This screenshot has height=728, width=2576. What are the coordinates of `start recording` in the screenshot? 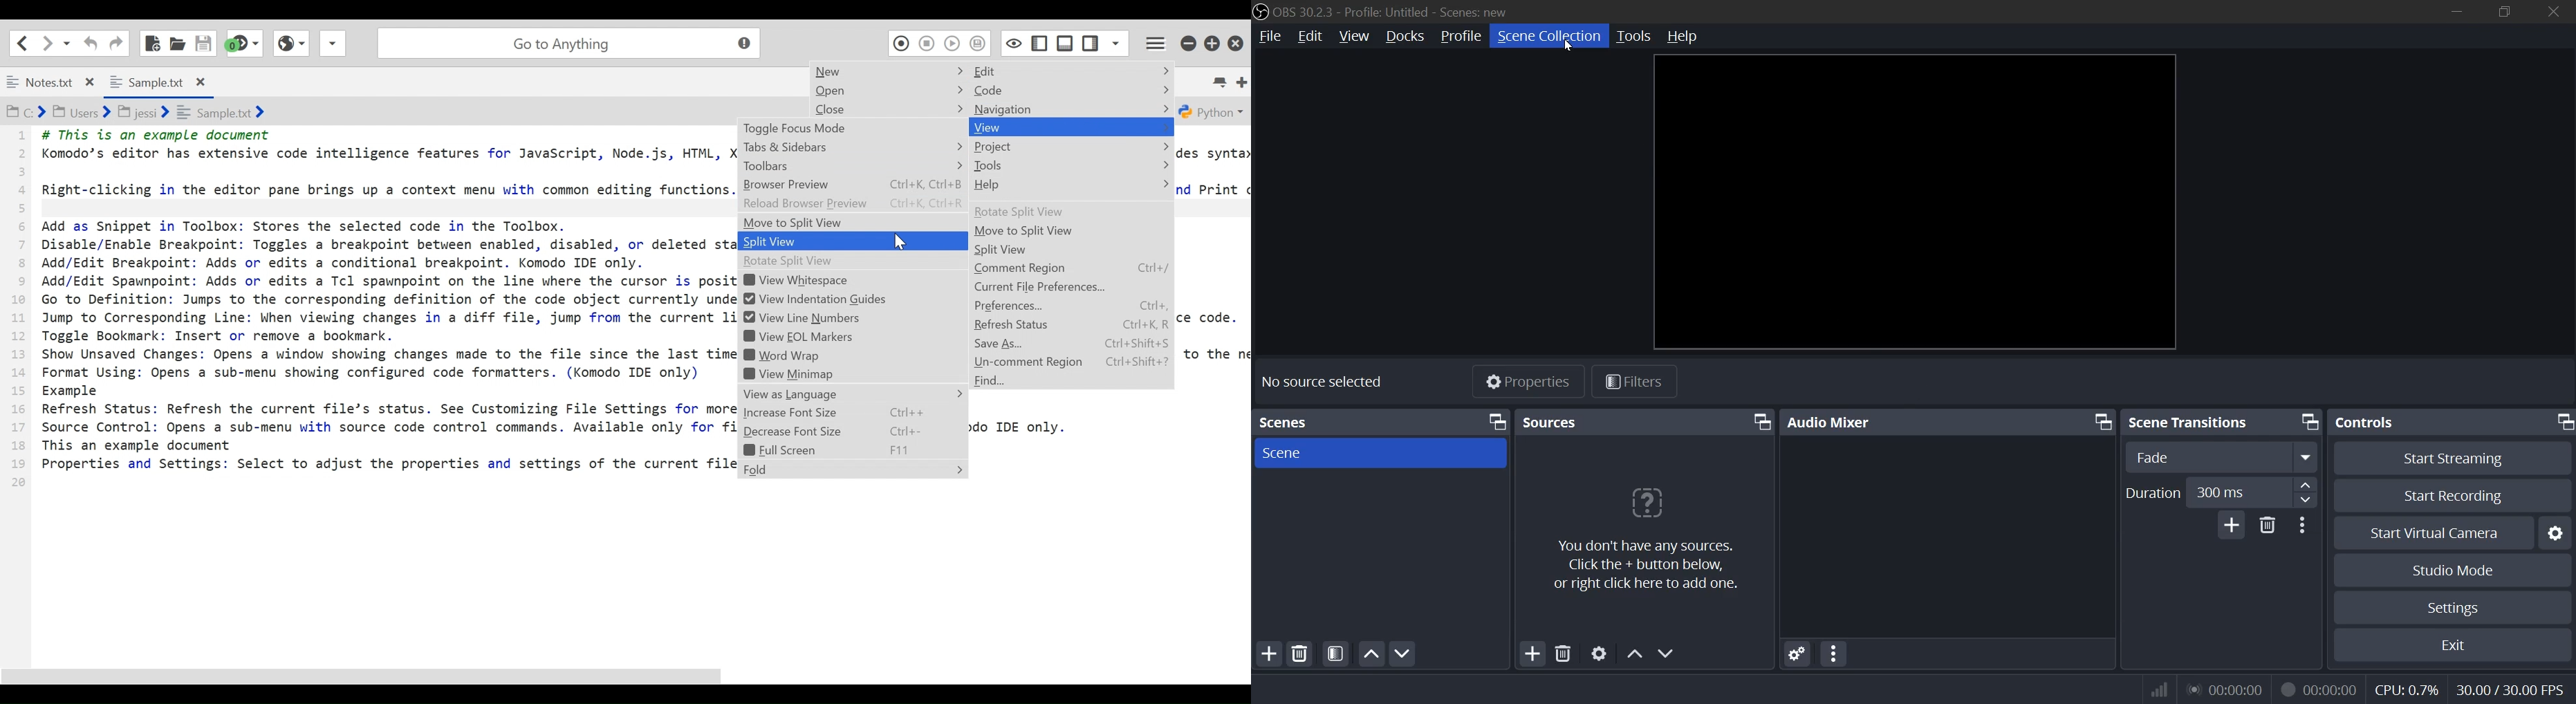 It's located at (2454, 495).